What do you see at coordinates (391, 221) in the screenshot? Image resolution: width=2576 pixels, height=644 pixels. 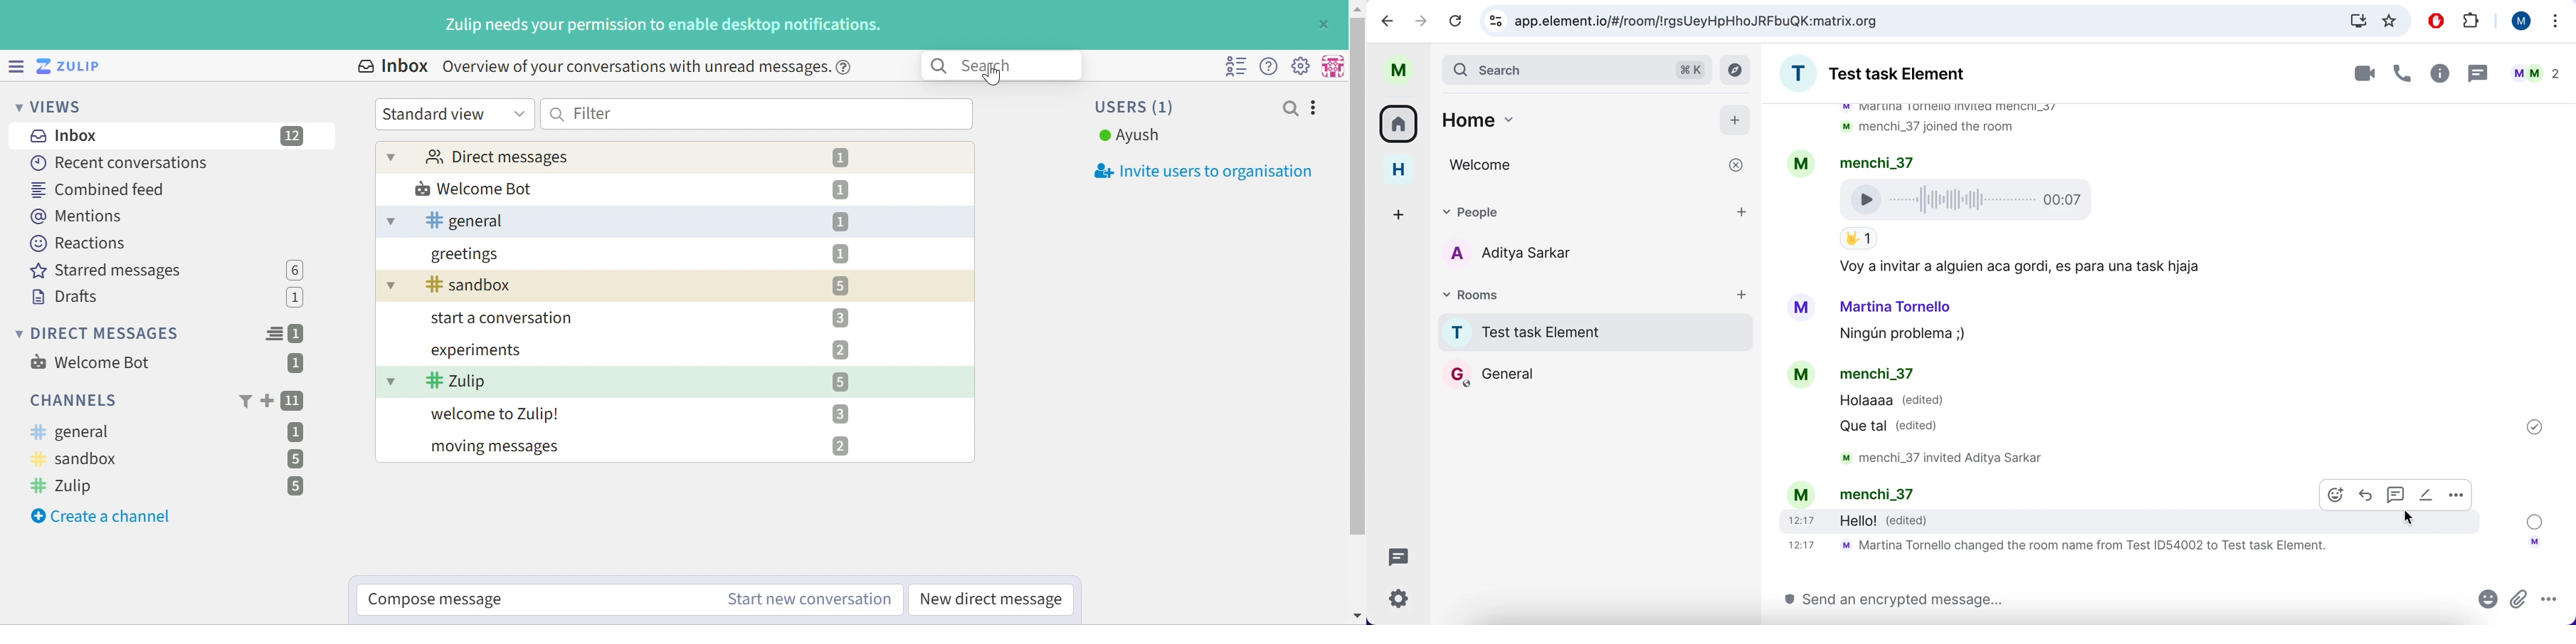 I see `general` at bounding box center [391, 221].